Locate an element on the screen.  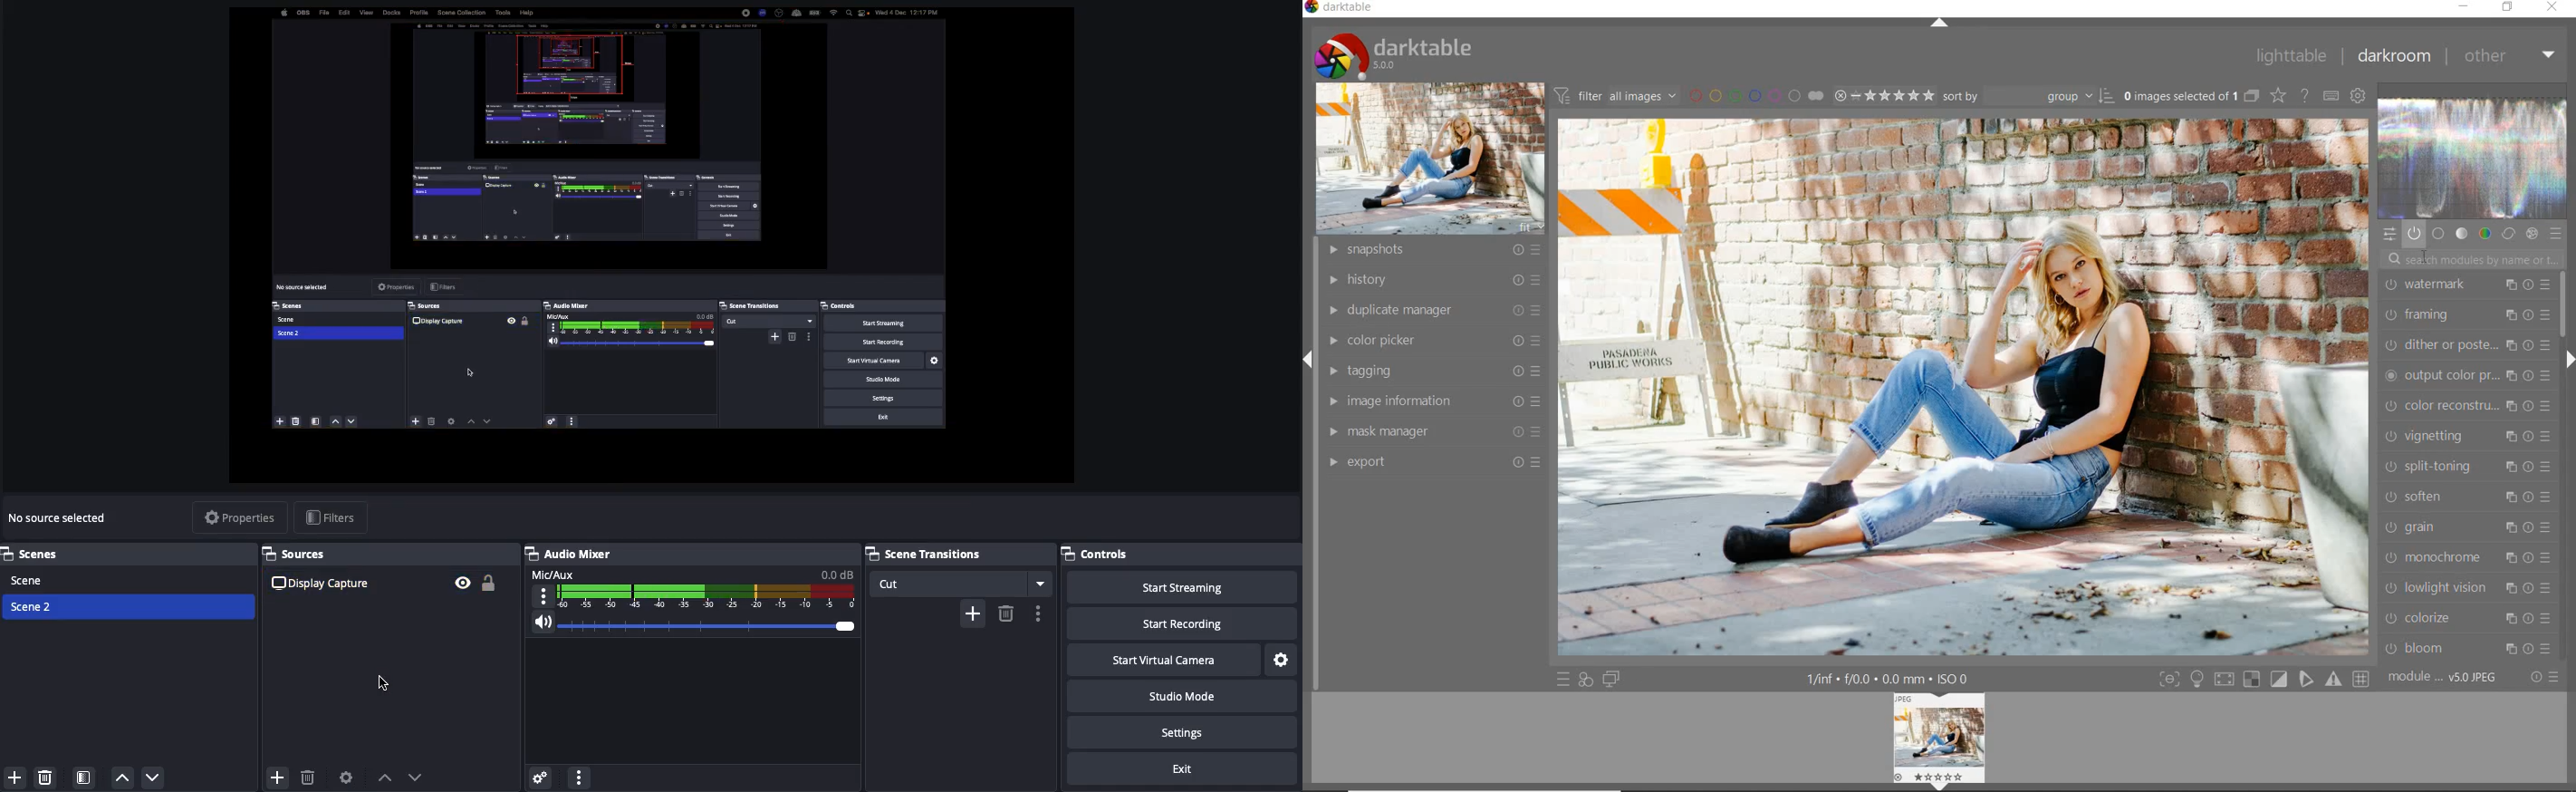
change type of overlays is located at coordinates (2278, 97).